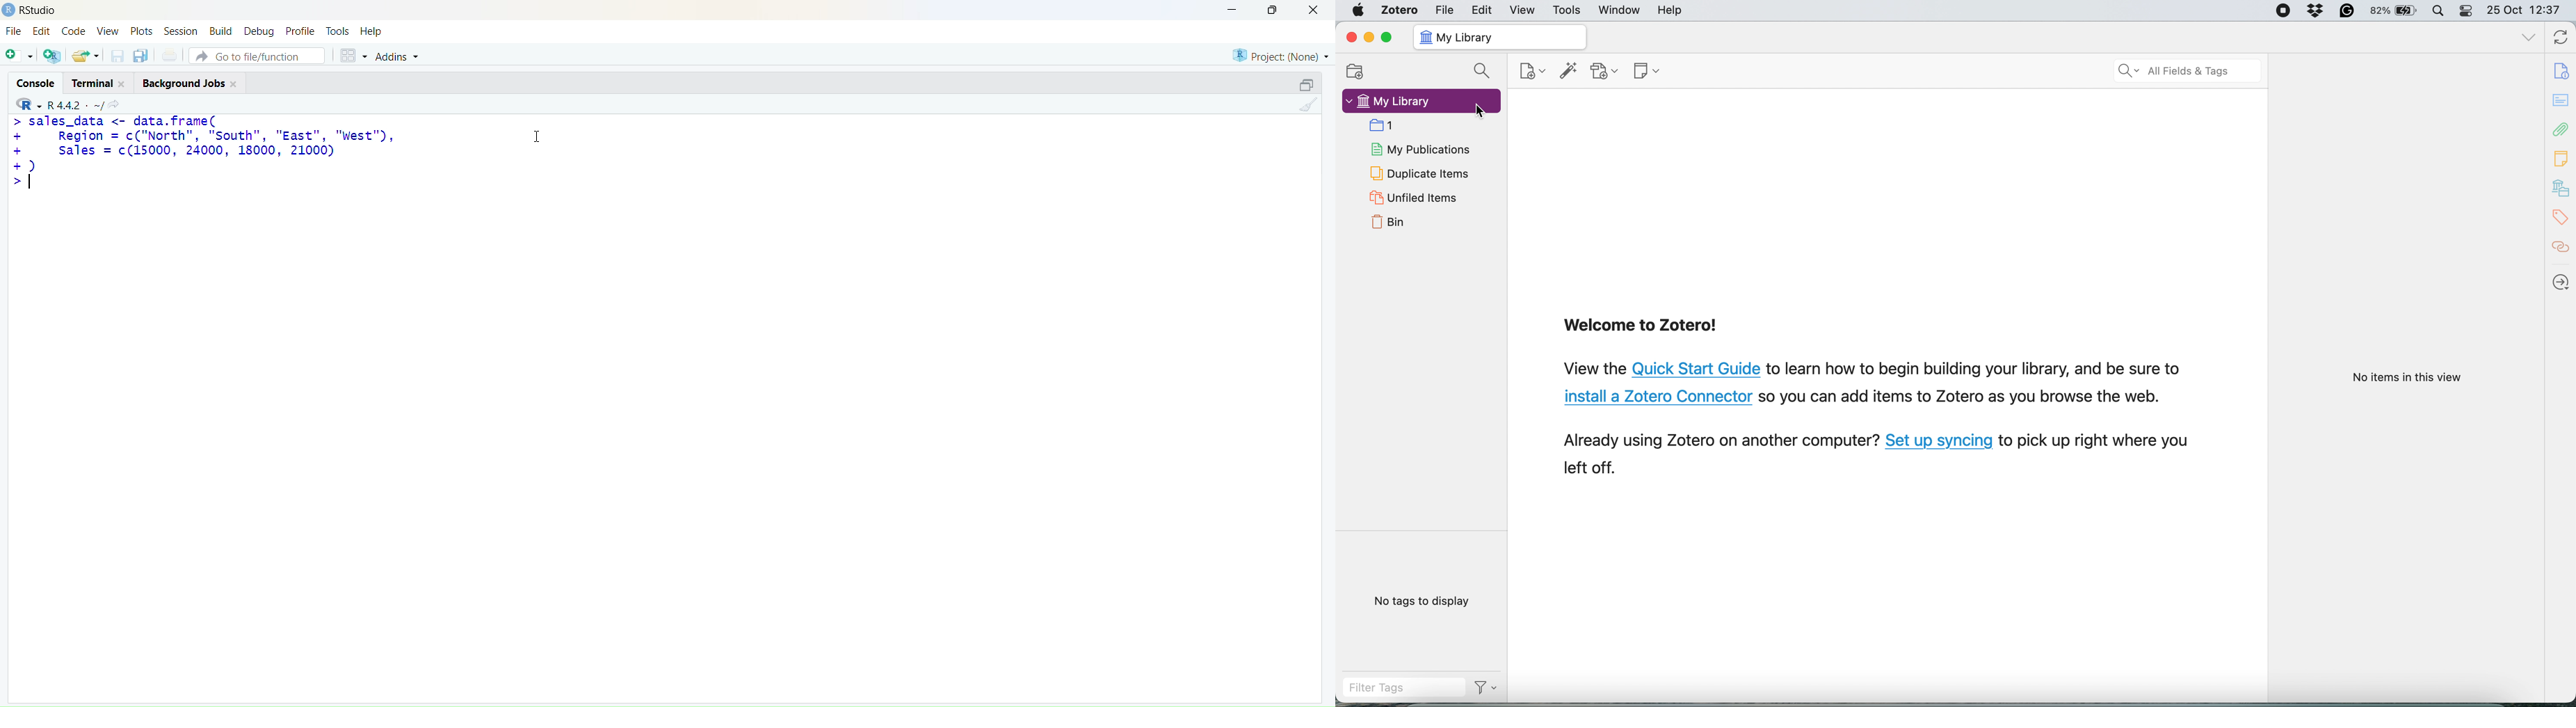  What do you see at coordinates (2562, 131) in the screenshot?
I see `attachements` at bounding box center [2562, 131].